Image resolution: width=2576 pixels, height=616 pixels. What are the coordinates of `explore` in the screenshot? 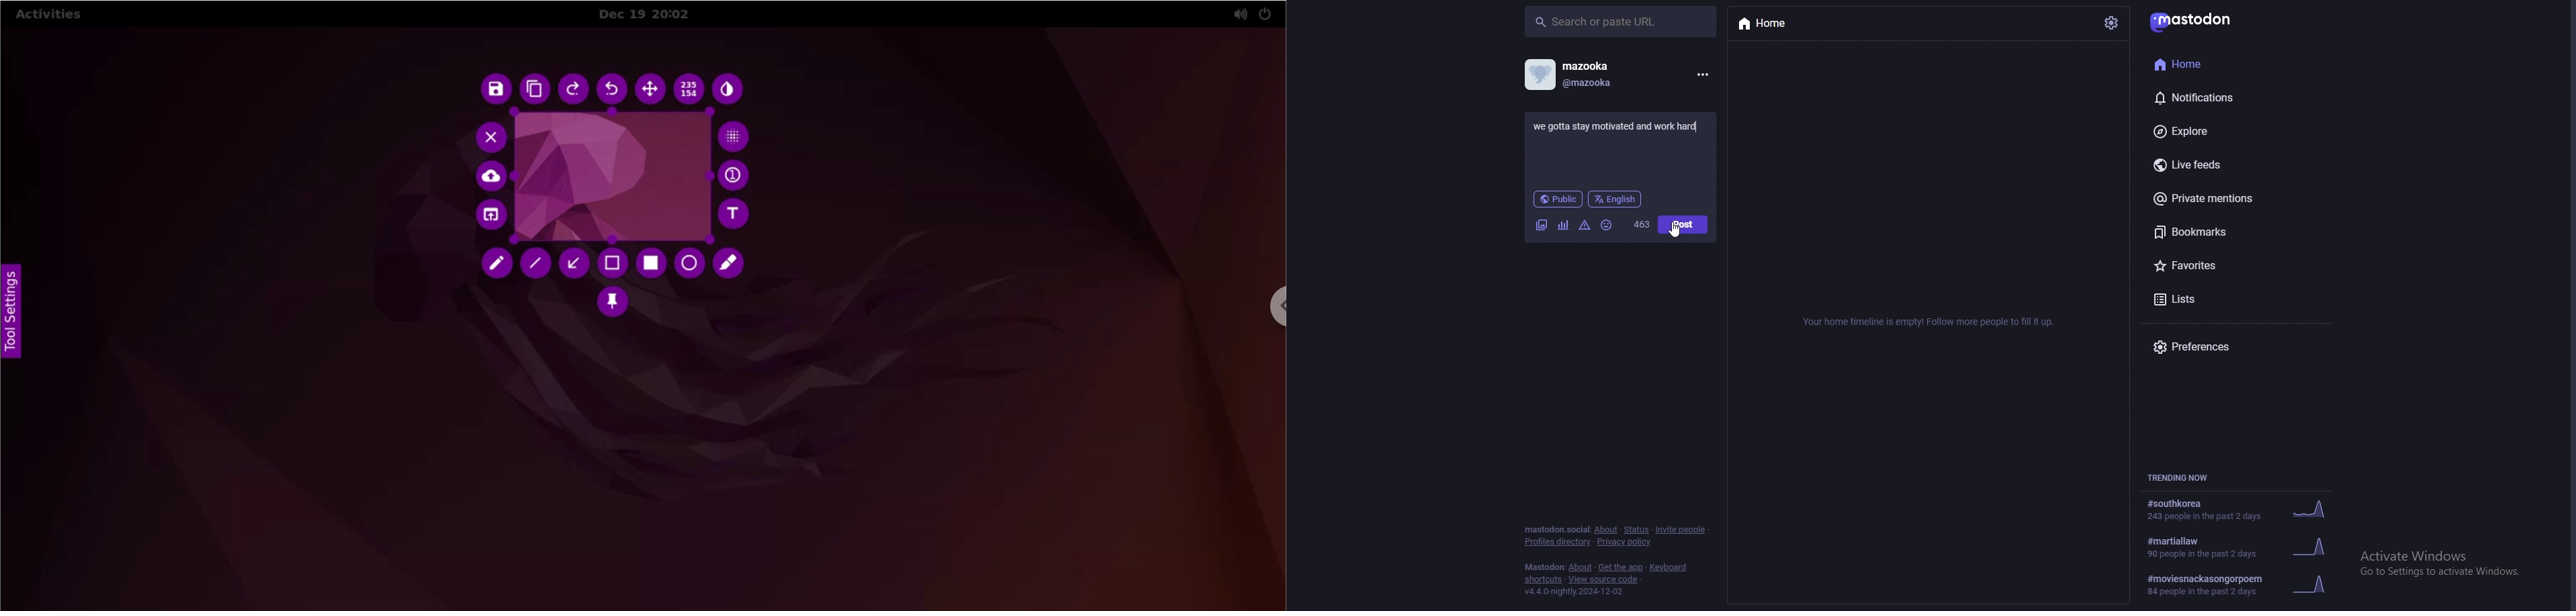 It's located at (2211, 131).